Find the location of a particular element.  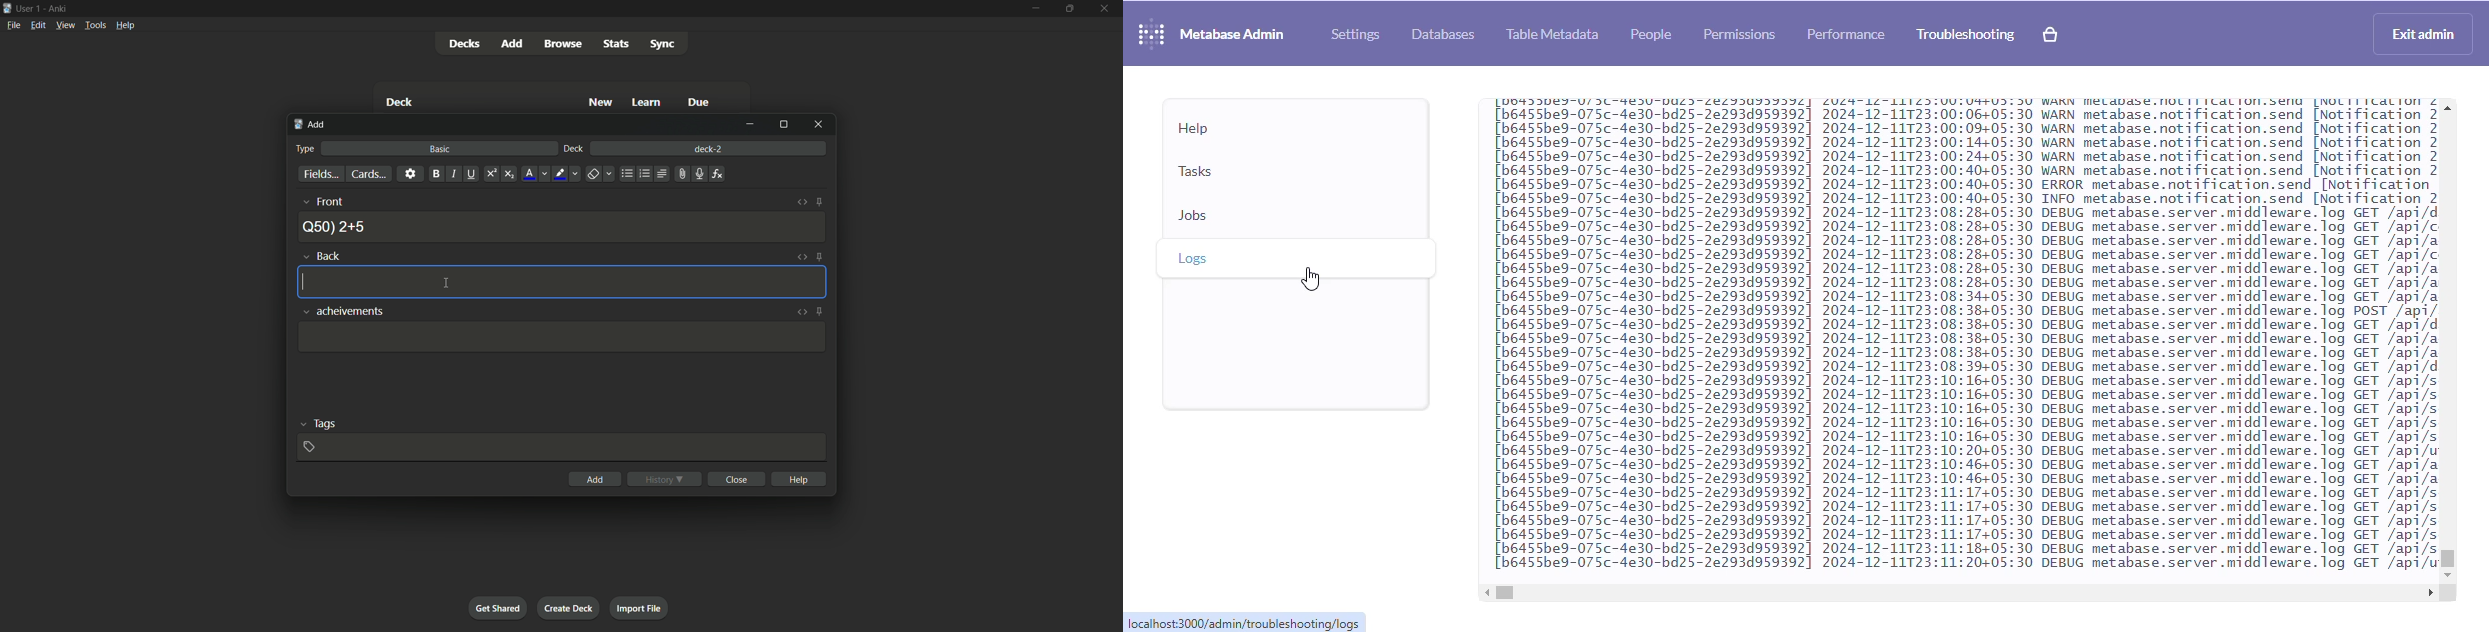

record audio is located at coordinates (699, 174).